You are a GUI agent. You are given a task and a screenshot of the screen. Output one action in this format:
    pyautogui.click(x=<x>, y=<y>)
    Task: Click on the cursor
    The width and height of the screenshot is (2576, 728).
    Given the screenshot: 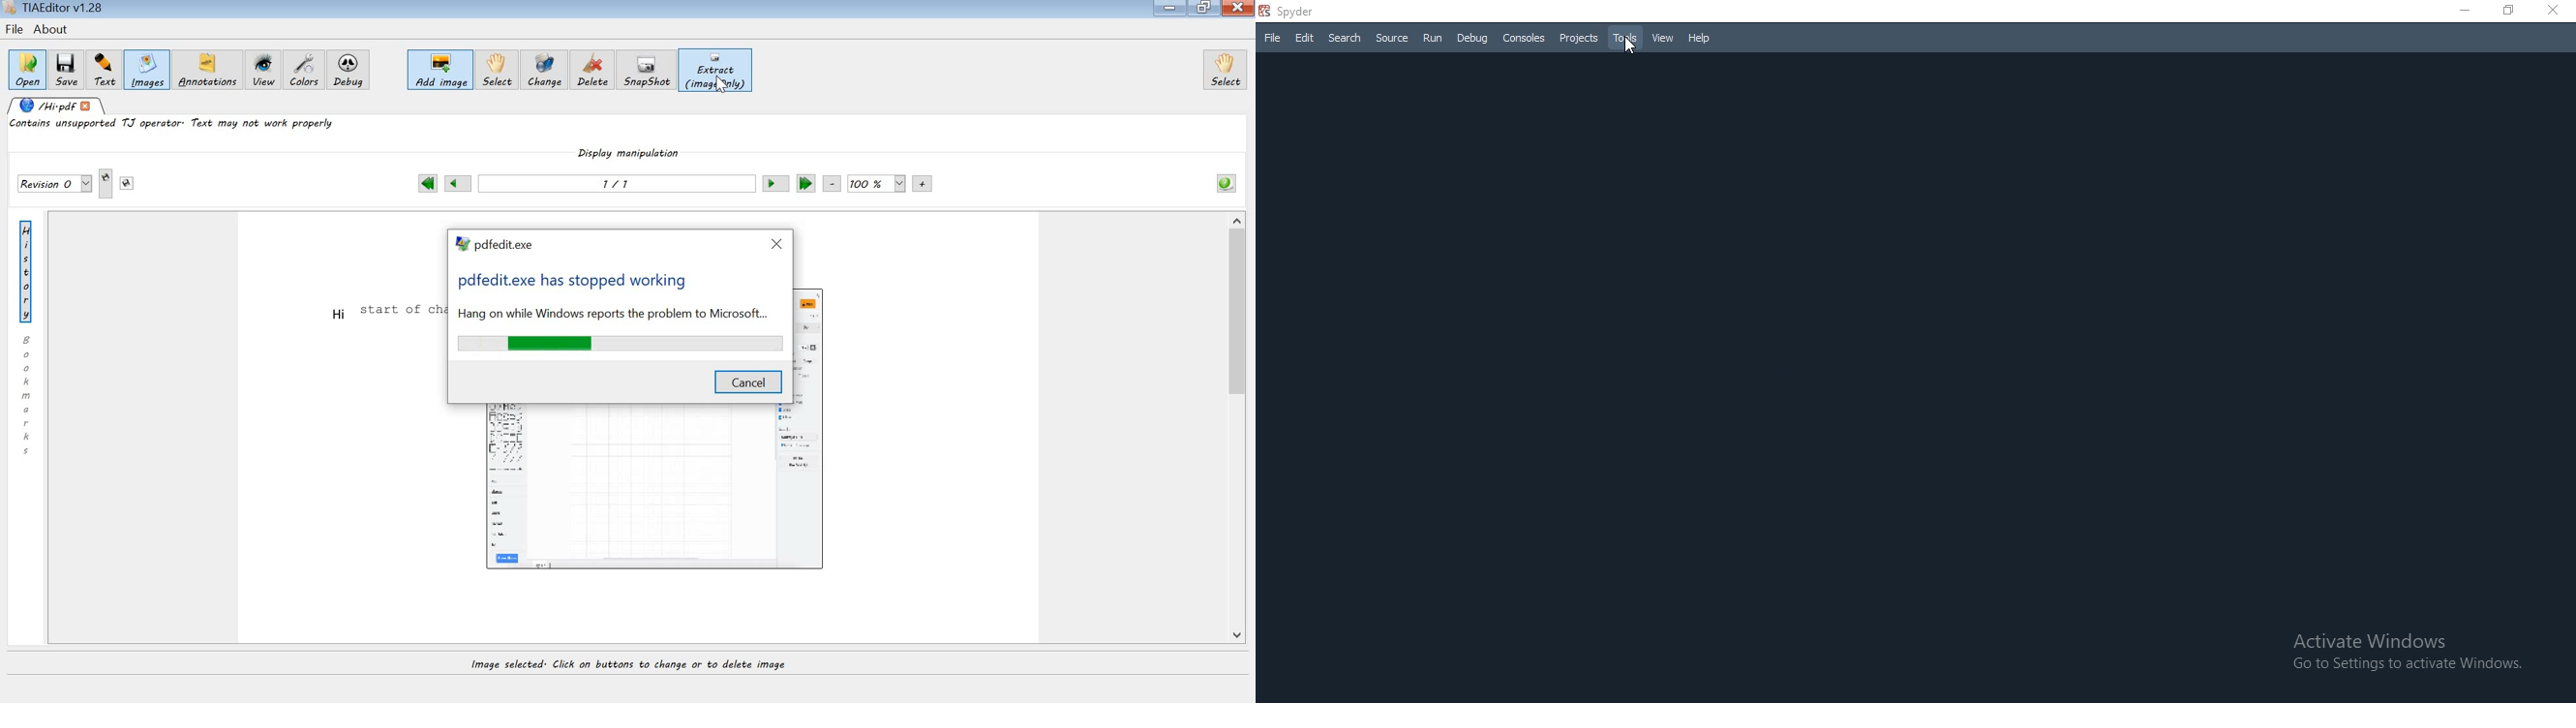 What is the action you would take?
    pyautogui.click(x=1628, y=48)
    